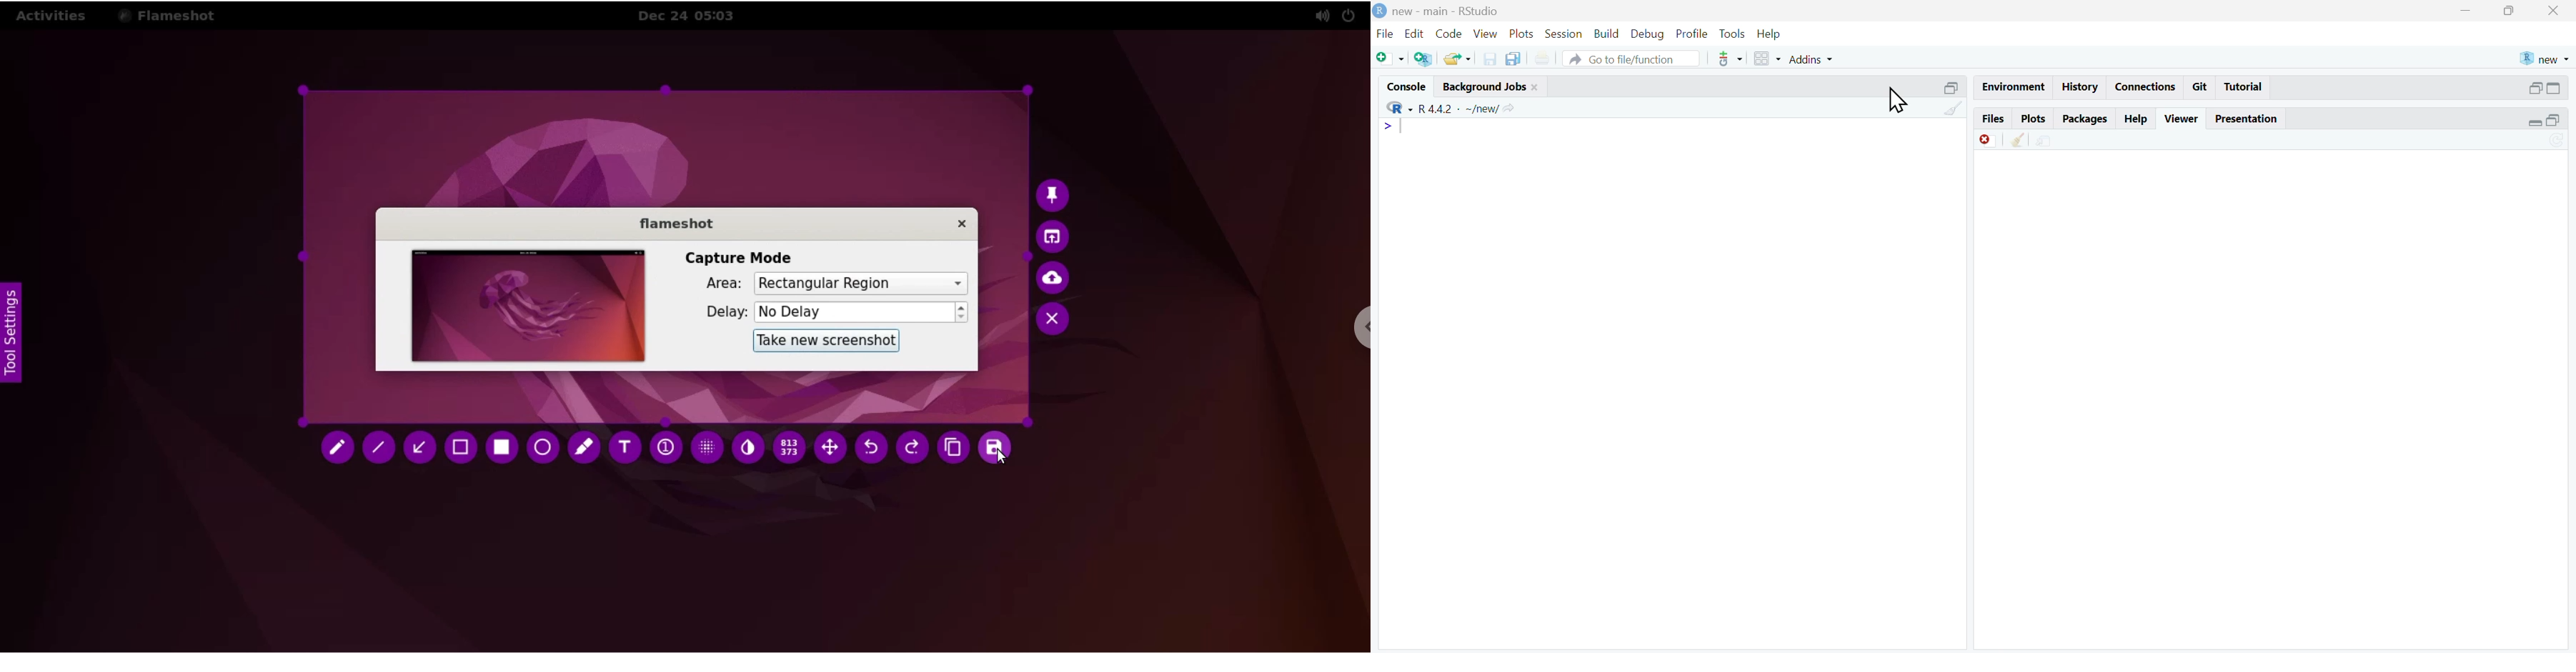 This screenshot has height=672, width=2576. What do you see at coordinates (2510, 11) in the screenshot?
I see `maximise` at bounding box center [2510, 11].